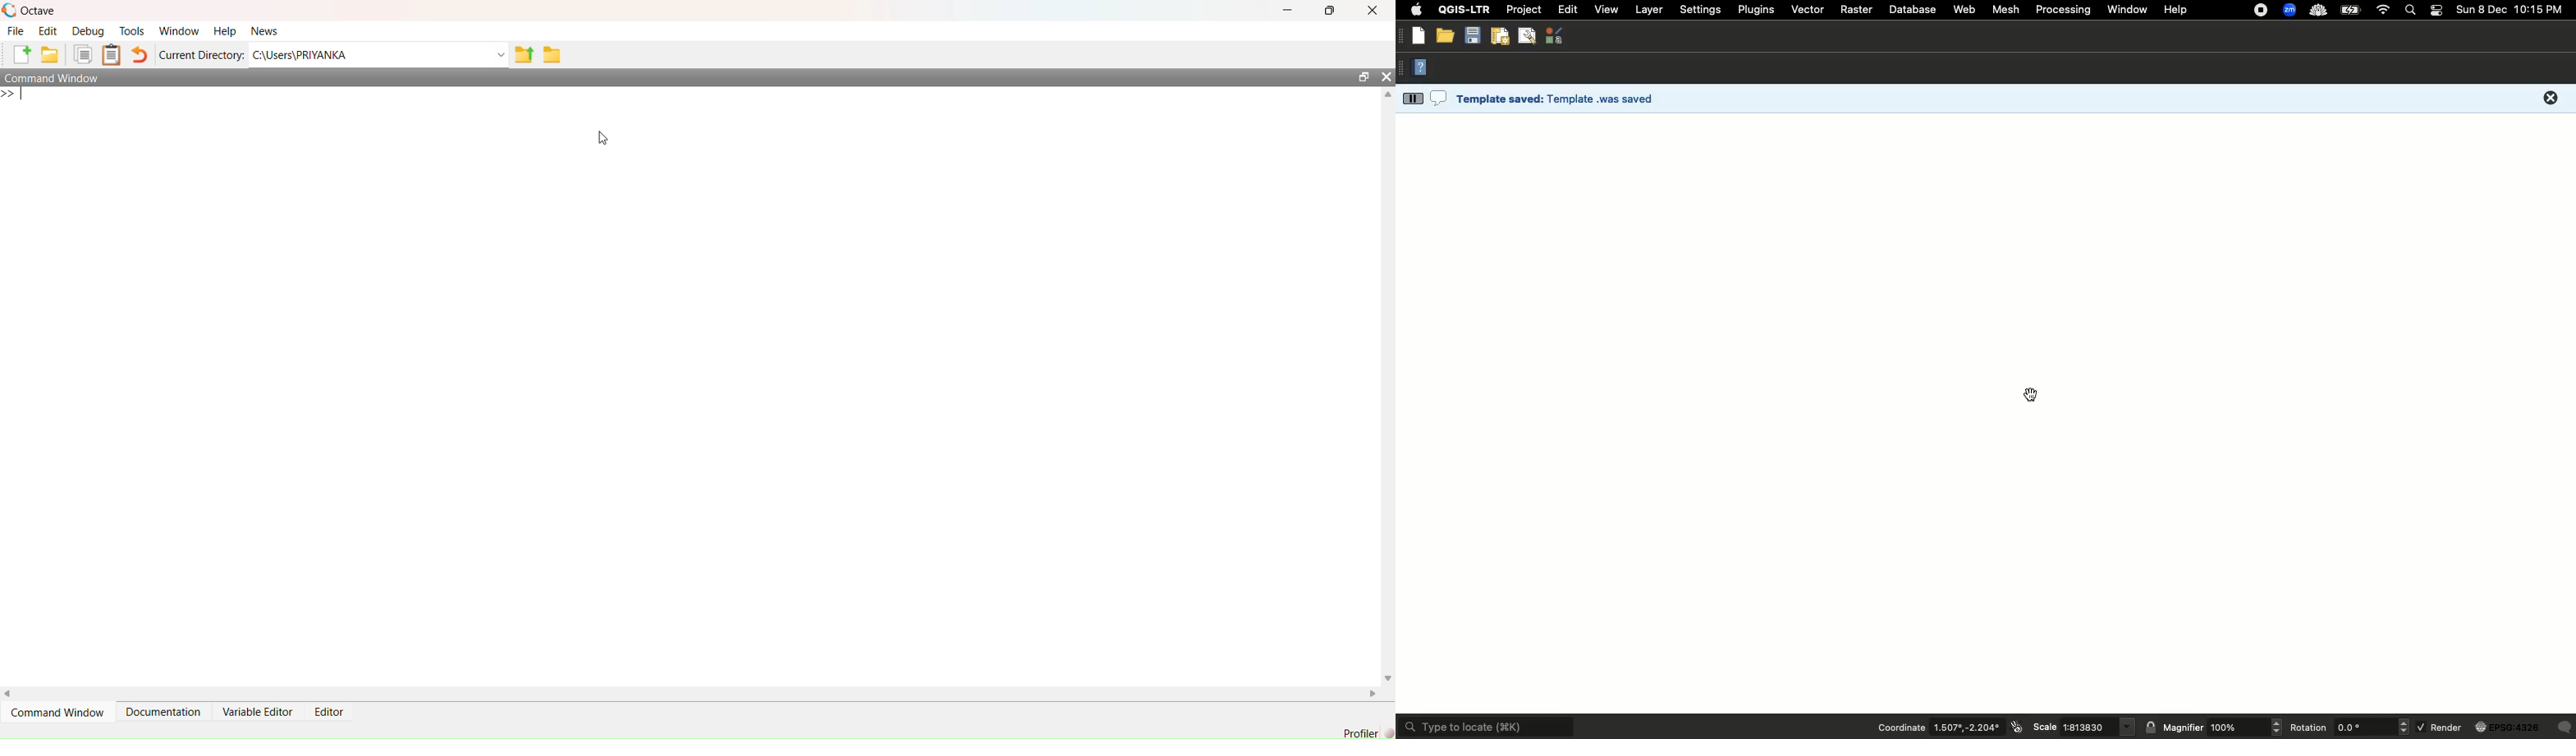  Describe the element at coordinates (1606, 9) in the screenshot. I see `View` at that location.